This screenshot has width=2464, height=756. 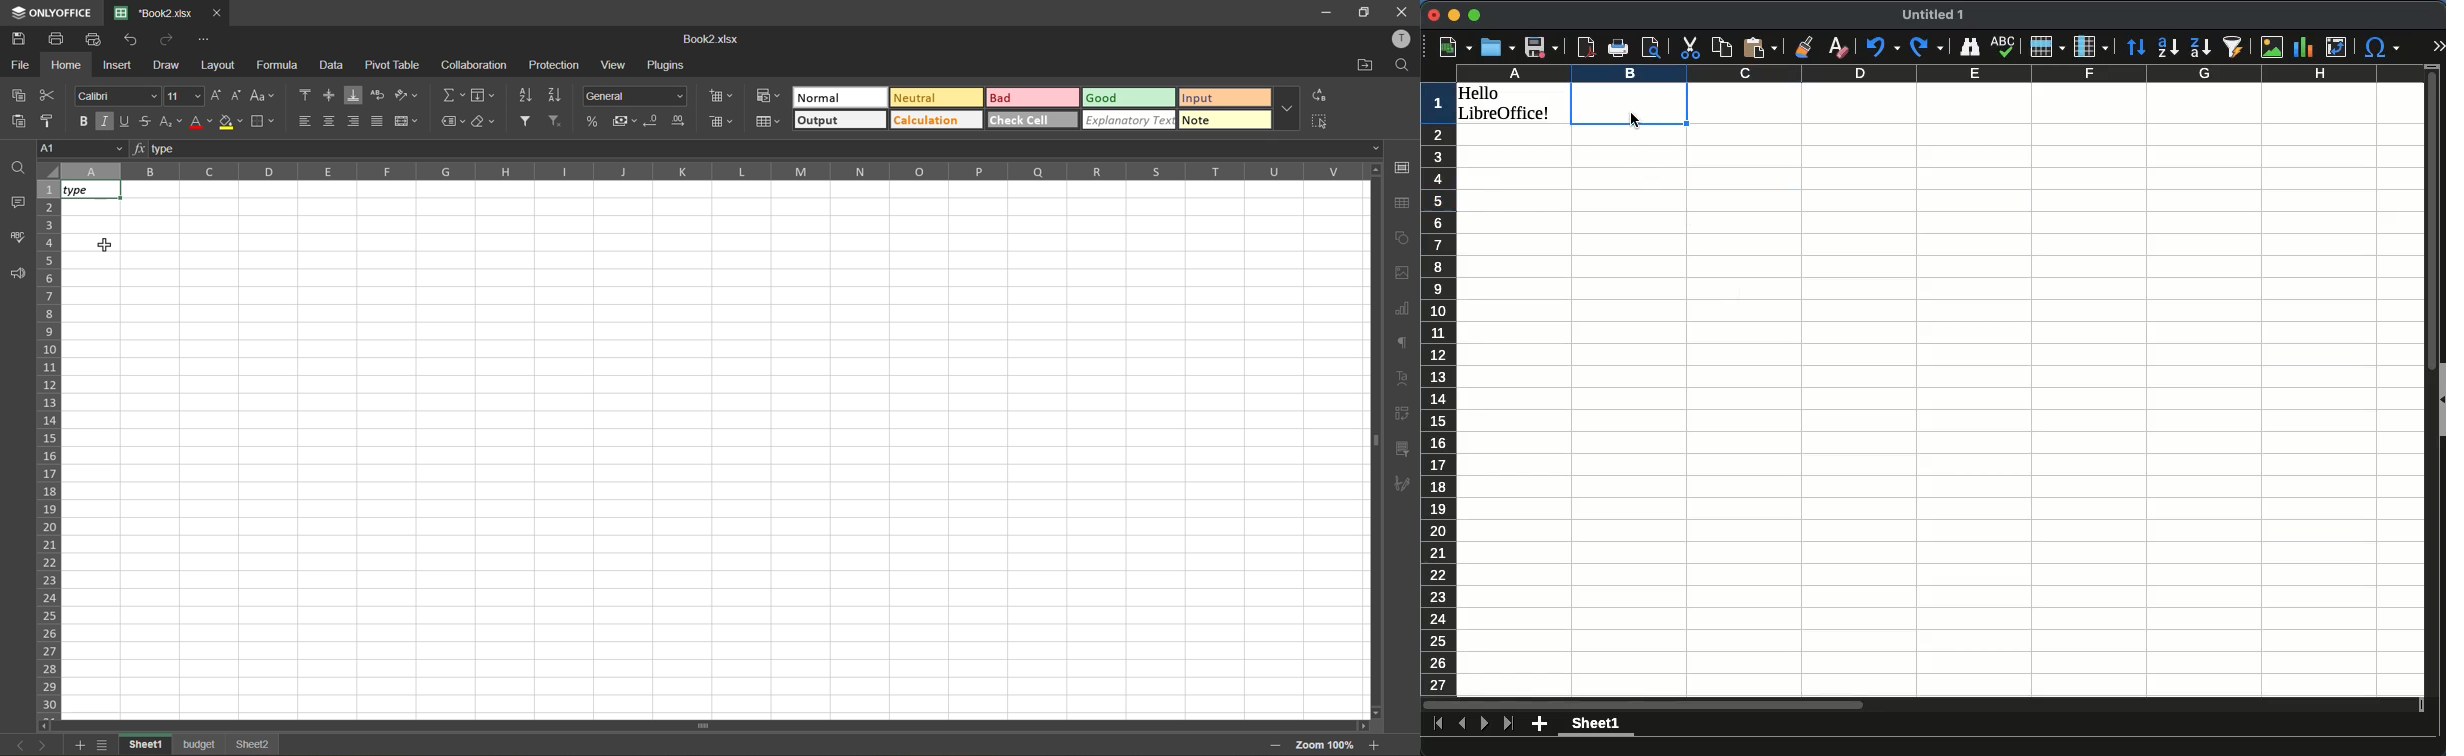 What do you see at coordinates (378, 93) in the screenshot?
I see `wrap text` at bounding box center [378, 93].